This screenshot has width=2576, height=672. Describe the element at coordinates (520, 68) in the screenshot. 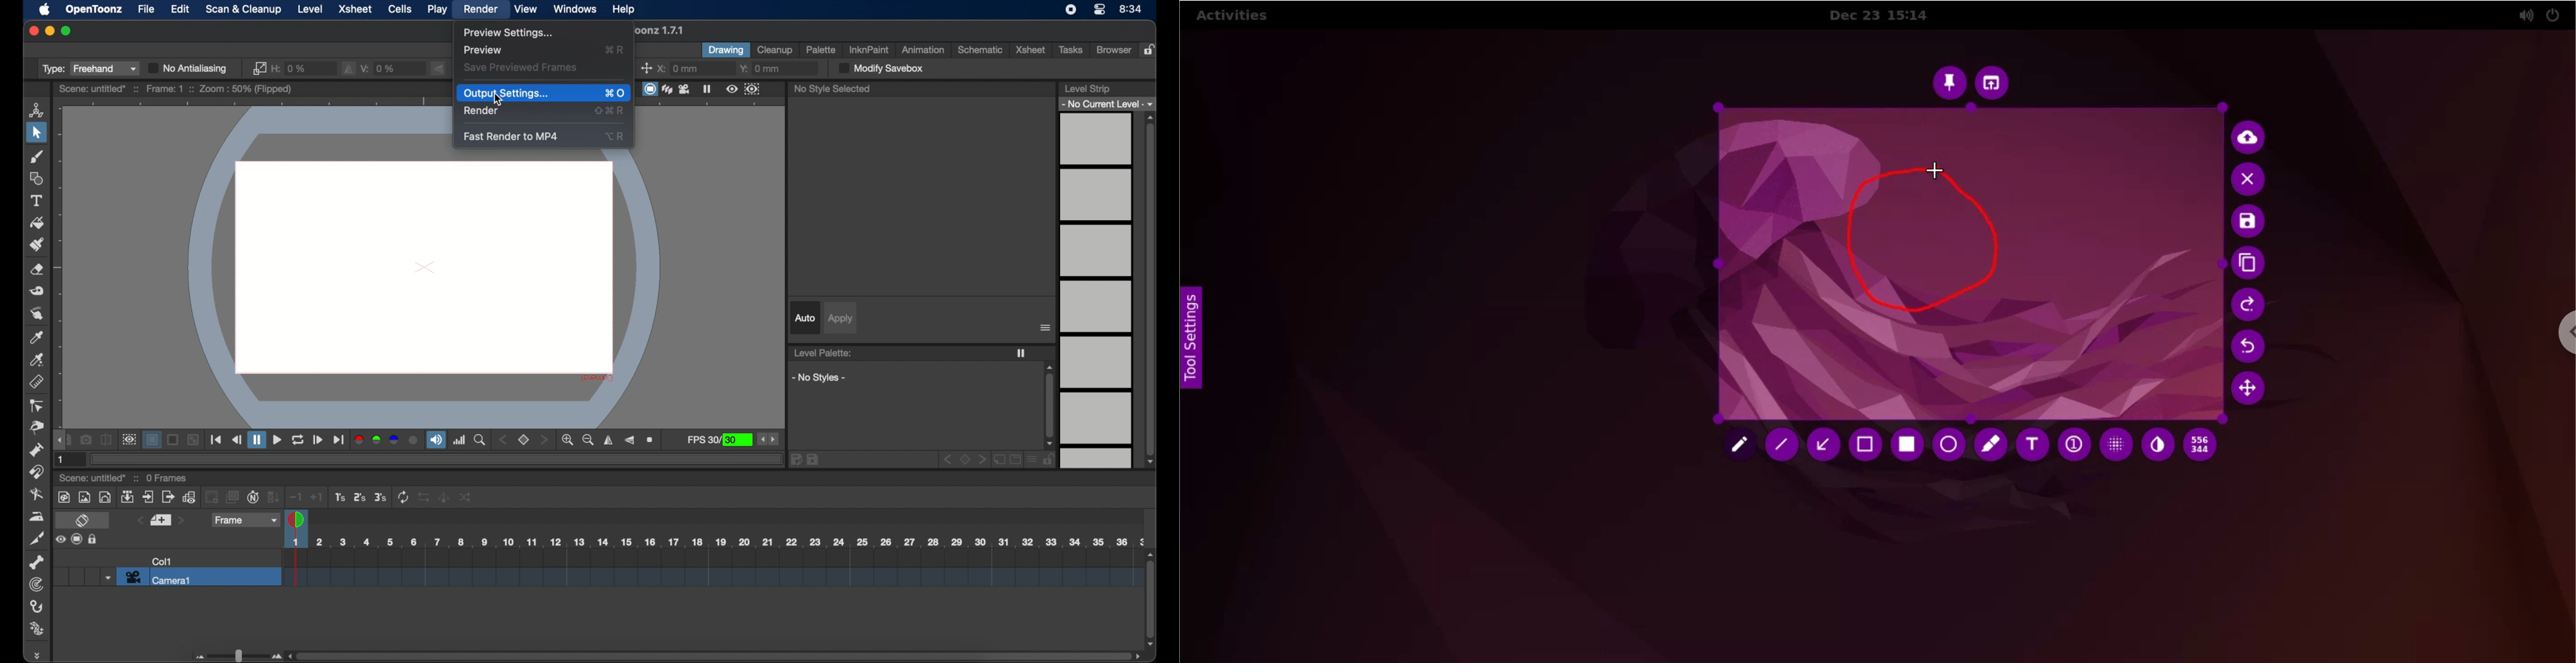

I see `save previewed frames` at that location.